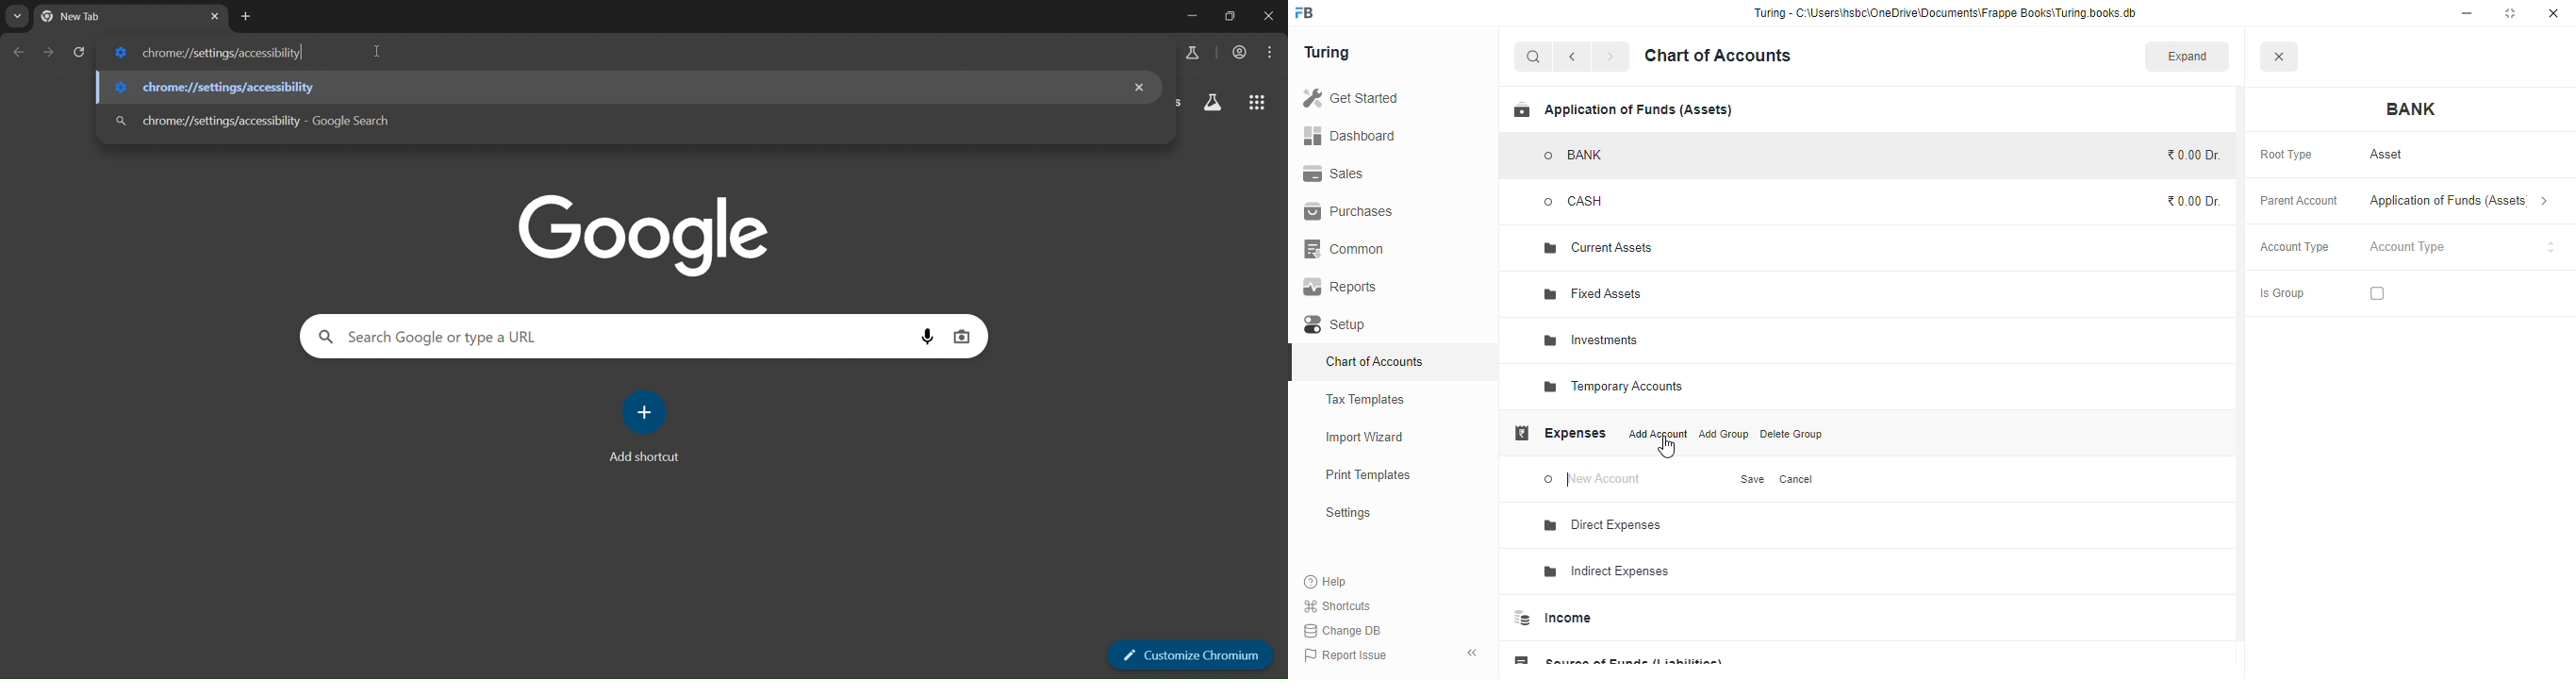 The height and width of the screenshot is (700, 2576). I want to click on ₹0.00 Dr., so click(2193, 201).